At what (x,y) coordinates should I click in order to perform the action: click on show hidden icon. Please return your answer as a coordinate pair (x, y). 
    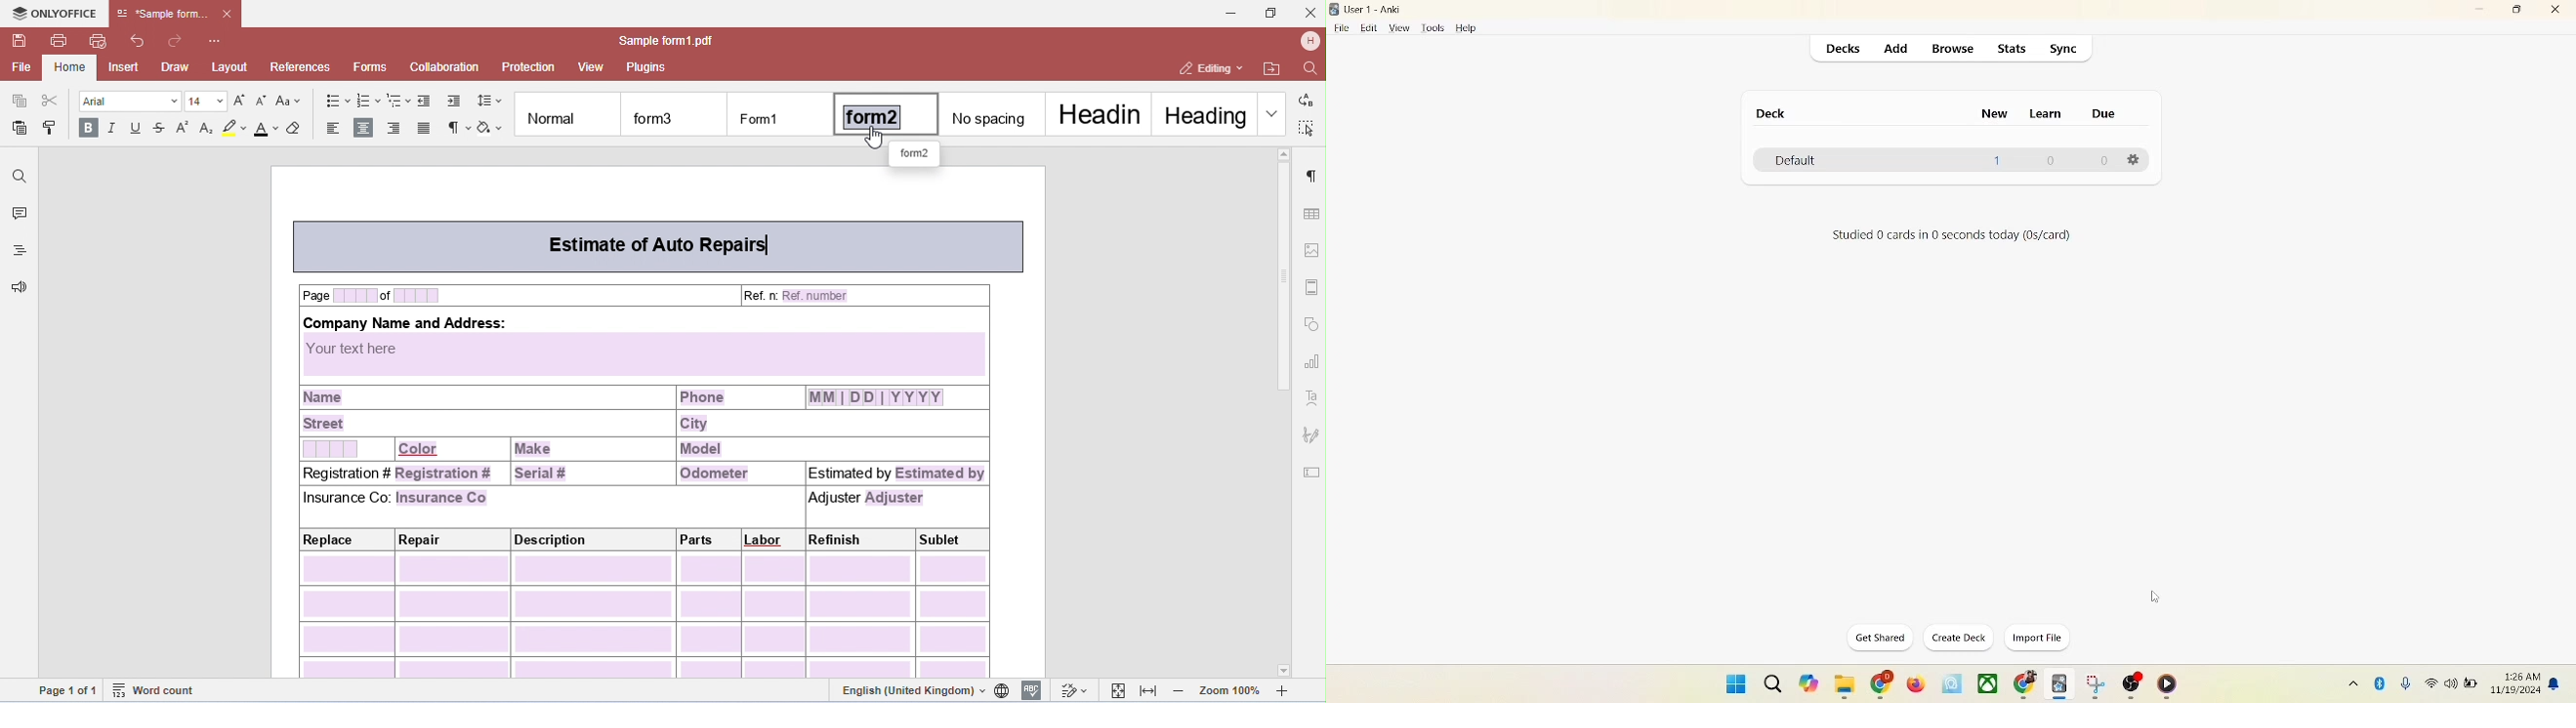
    Looking at the image, I should click on (2349, 682).